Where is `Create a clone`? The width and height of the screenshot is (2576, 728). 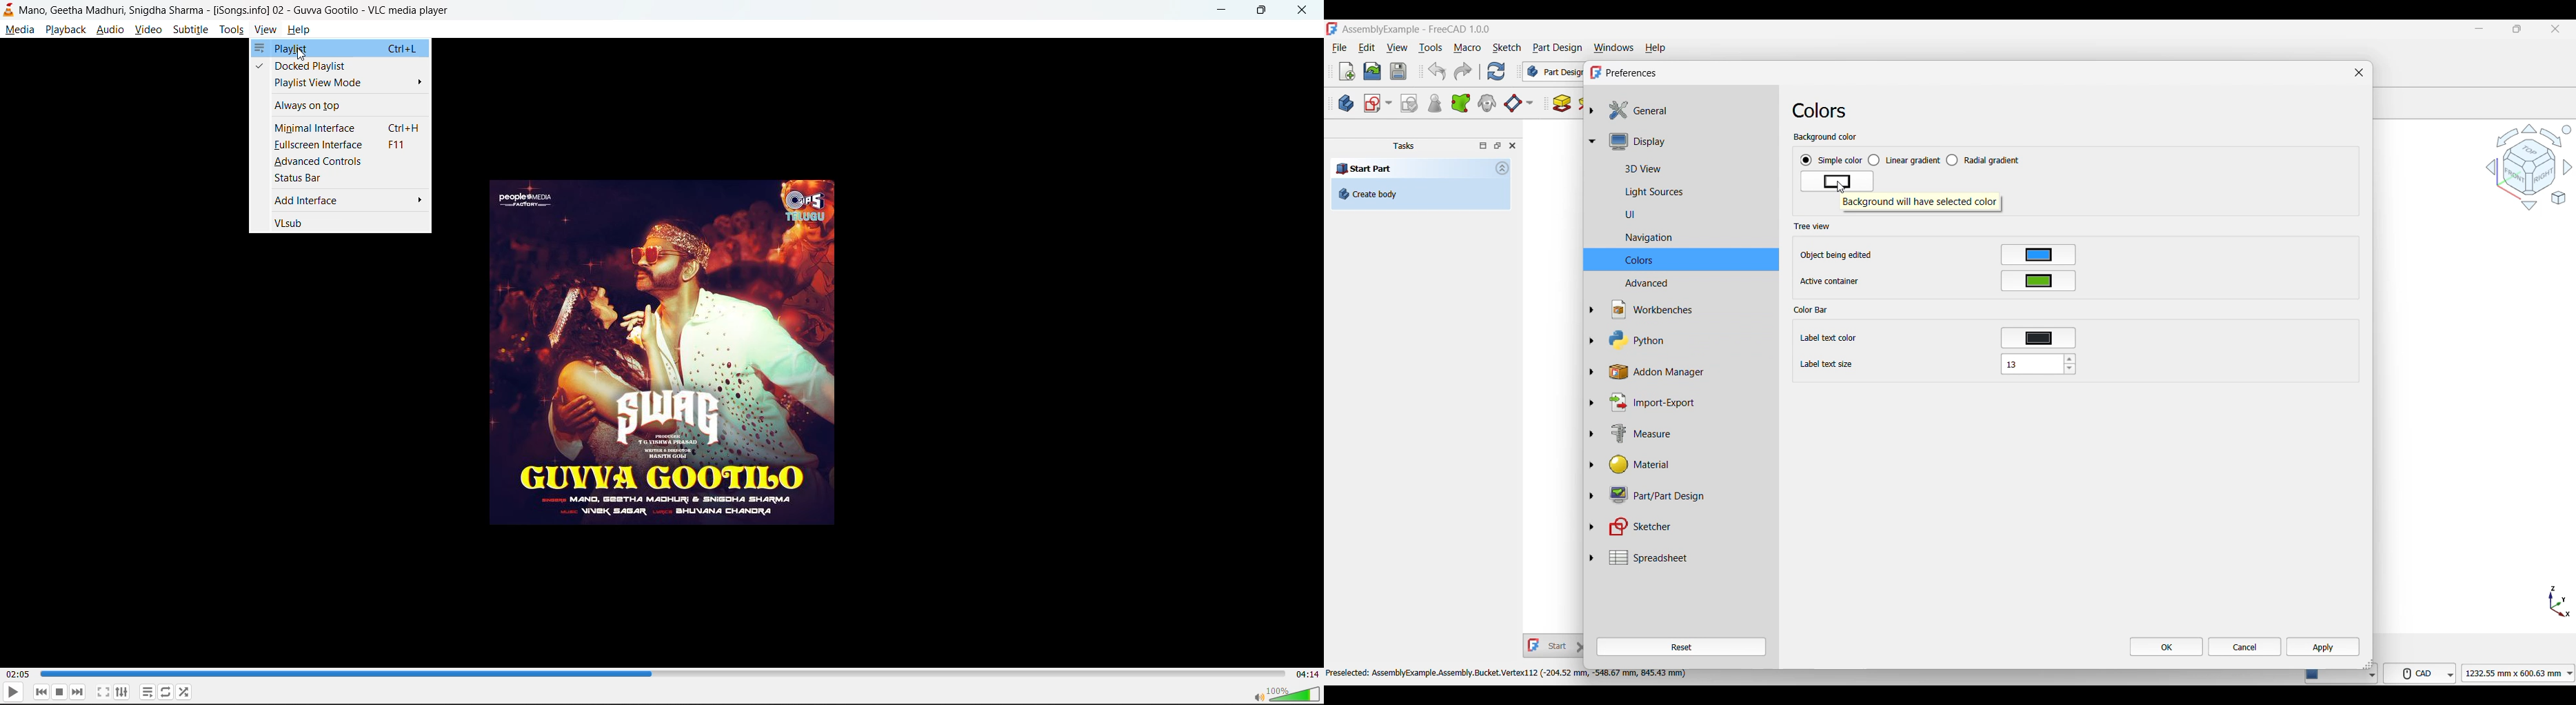 Create a clone is located at coordinates (1488, 102).